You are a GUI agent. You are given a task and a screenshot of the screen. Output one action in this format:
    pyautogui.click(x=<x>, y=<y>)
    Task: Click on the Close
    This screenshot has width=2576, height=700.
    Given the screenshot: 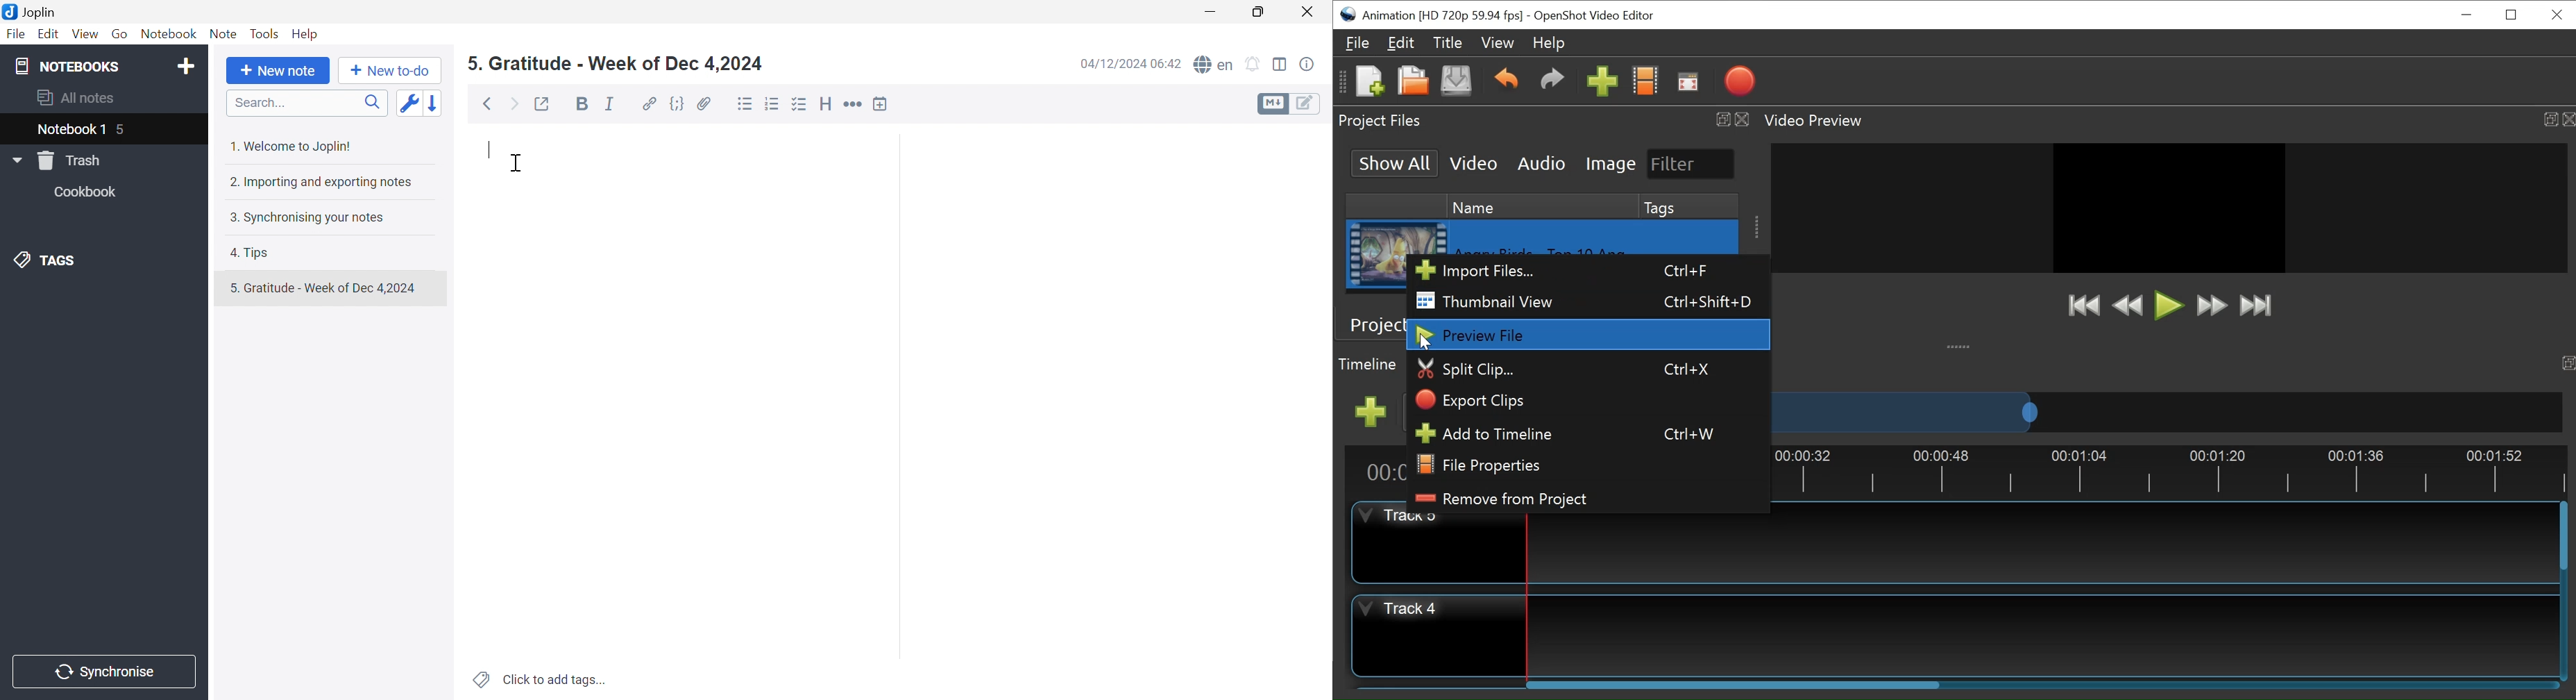 What is the action you would take?
    pyautogui.click(x=1311, y=10)
    